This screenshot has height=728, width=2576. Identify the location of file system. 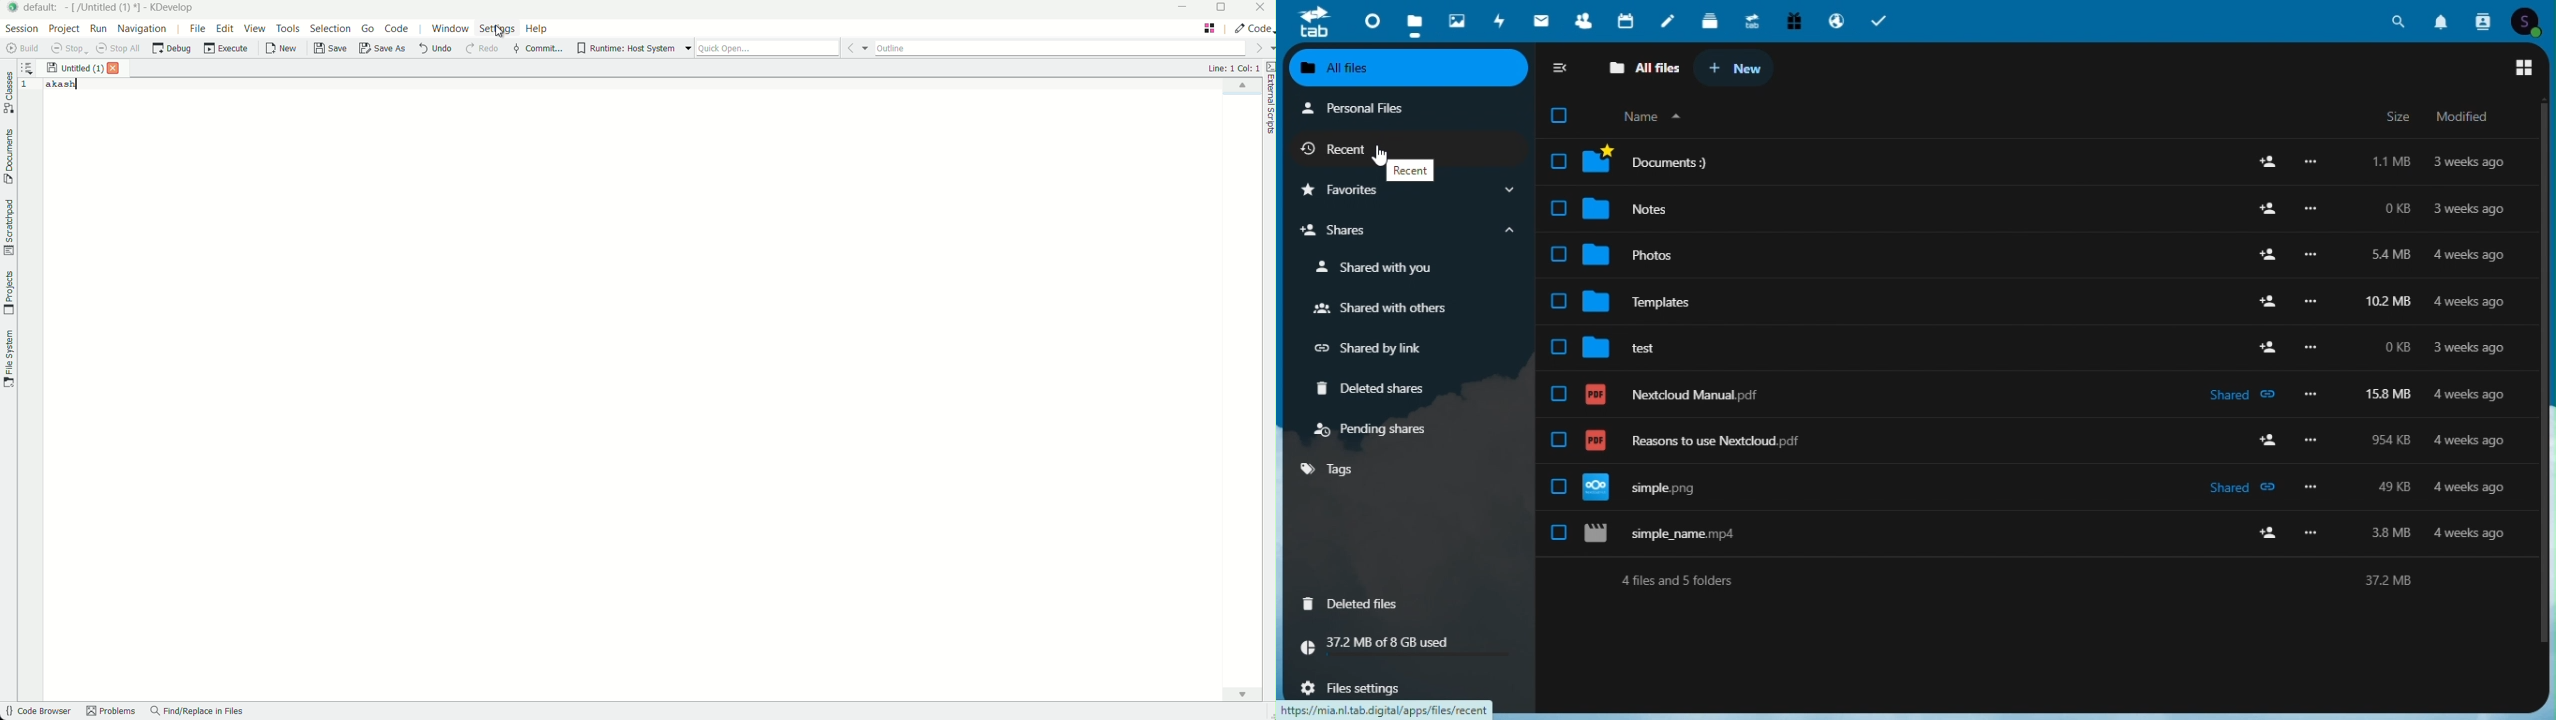
(8, 357).